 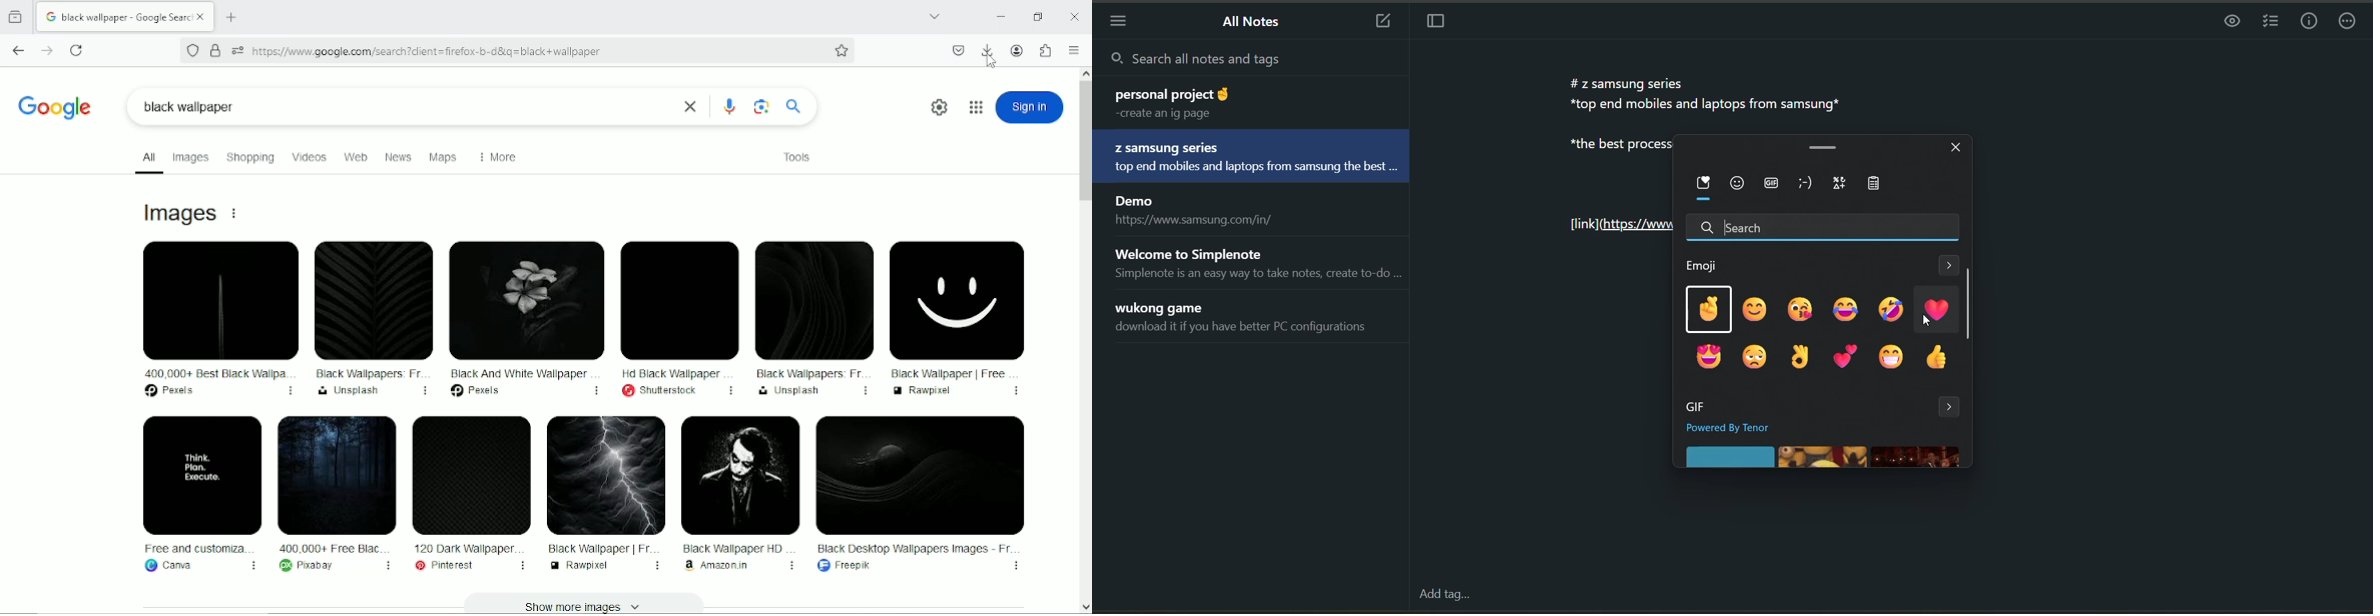 What do you see at coordinates (958, 50) in the screenshot?
I see `Save to pocket` at bounding box center [958, 50].